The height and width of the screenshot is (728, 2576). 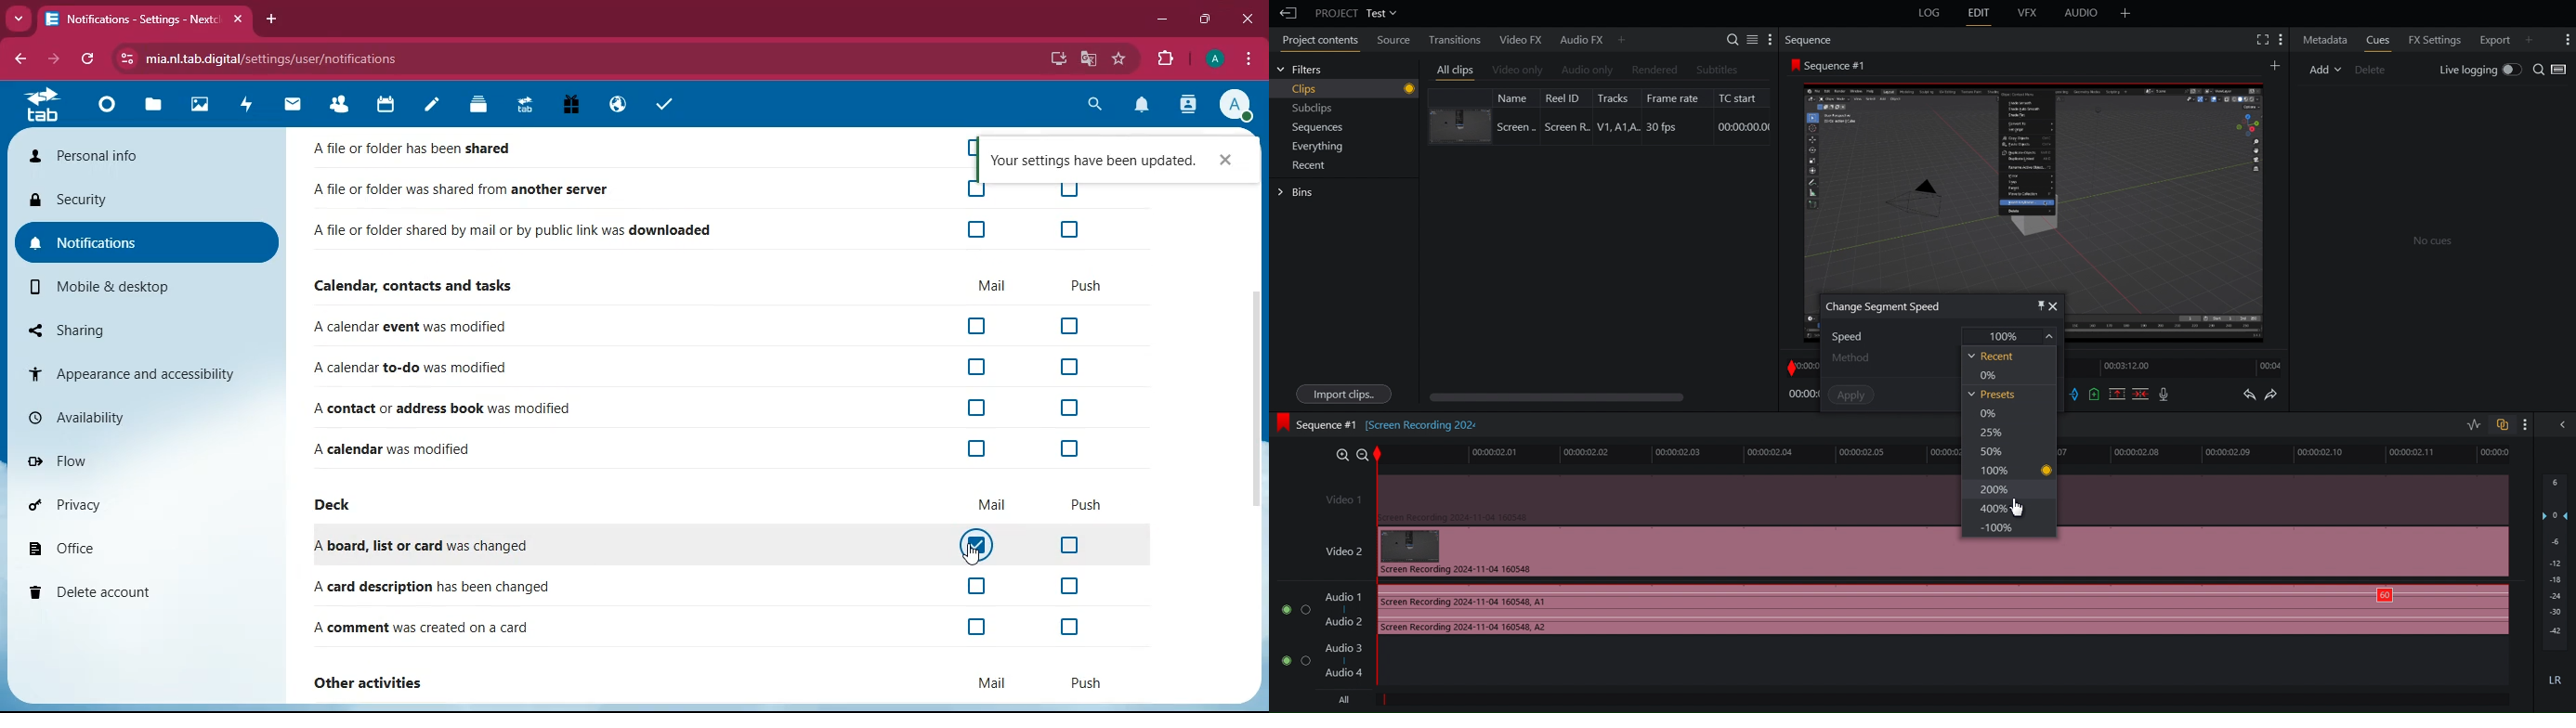 I want to click on  Your settings have been updated., so click(x=1091, y=160).